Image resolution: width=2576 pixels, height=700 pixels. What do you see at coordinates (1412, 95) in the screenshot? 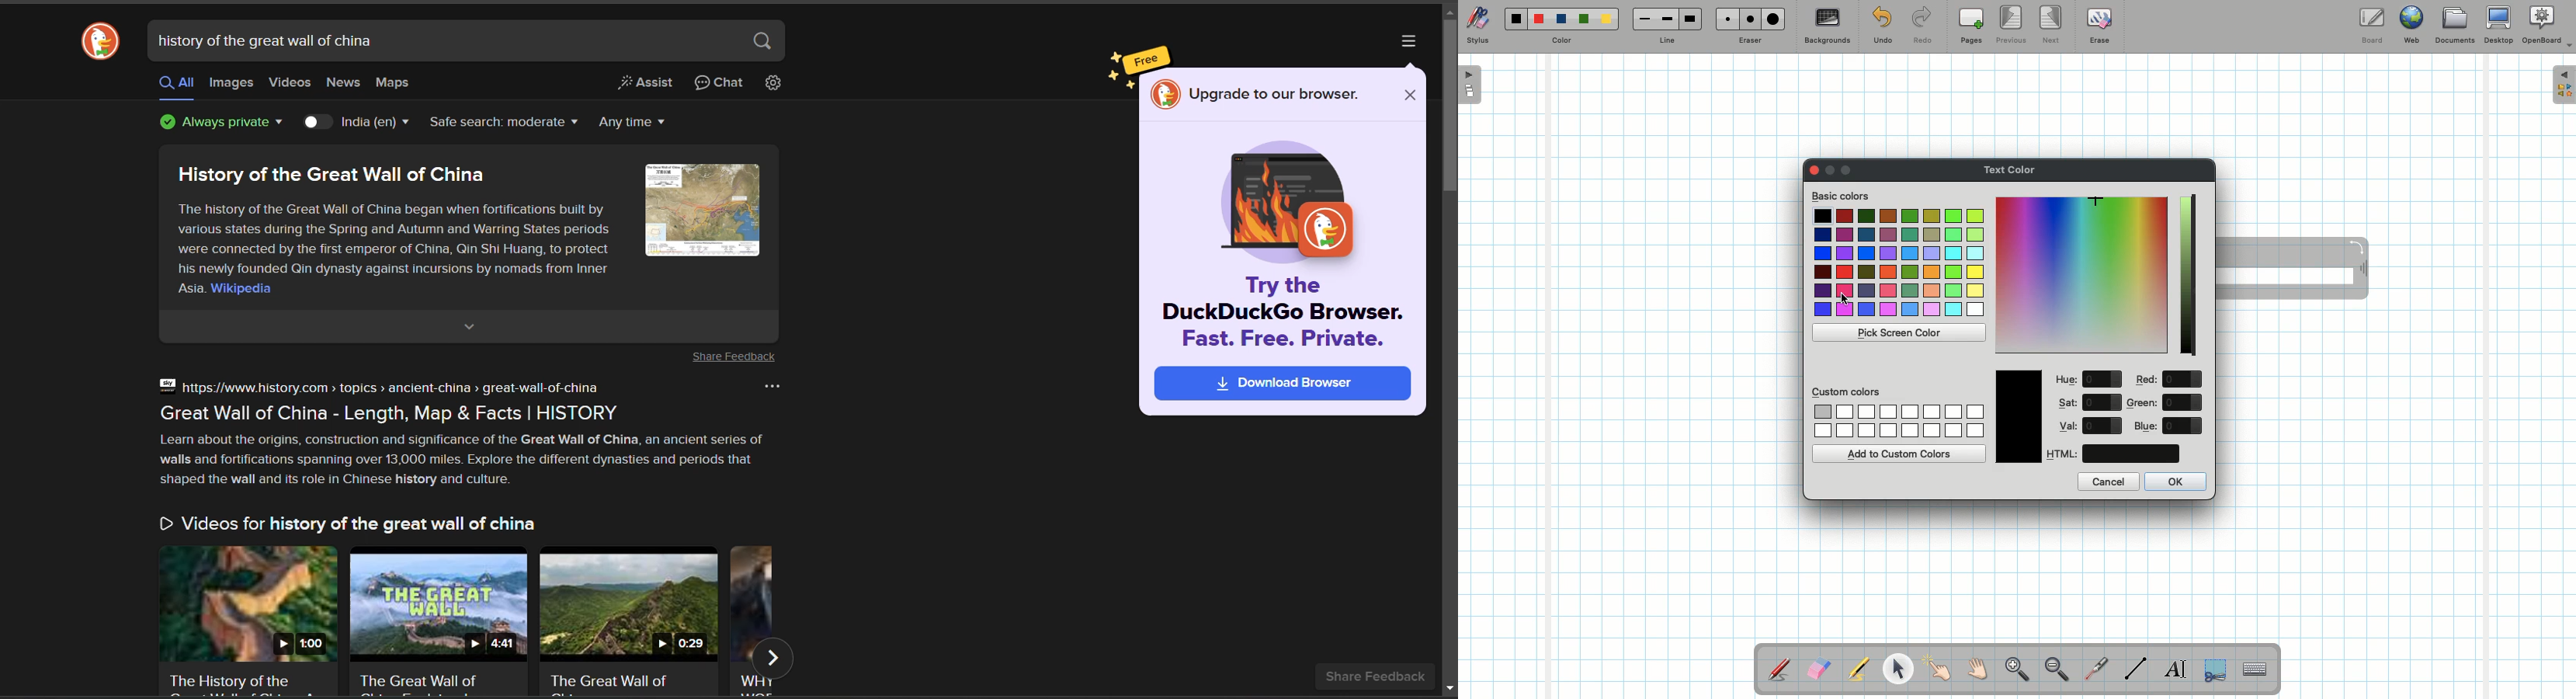
I see `close` at bounding box center [1412, 95].